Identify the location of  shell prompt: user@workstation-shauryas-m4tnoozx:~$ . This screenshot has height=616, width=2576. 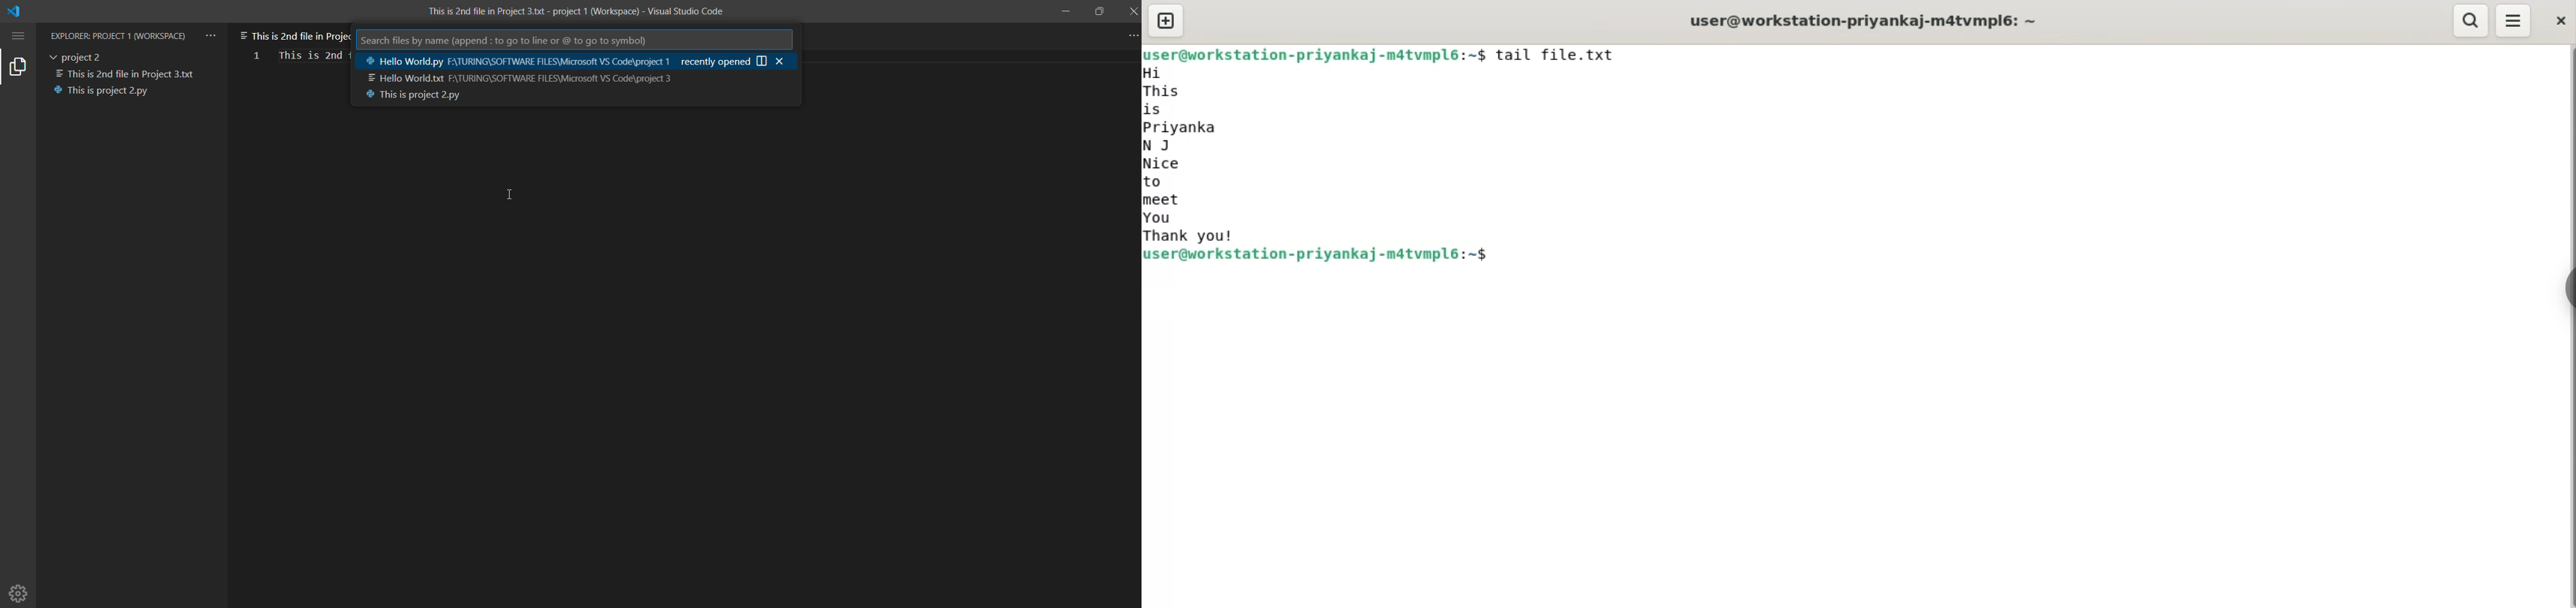
(1322, 258).